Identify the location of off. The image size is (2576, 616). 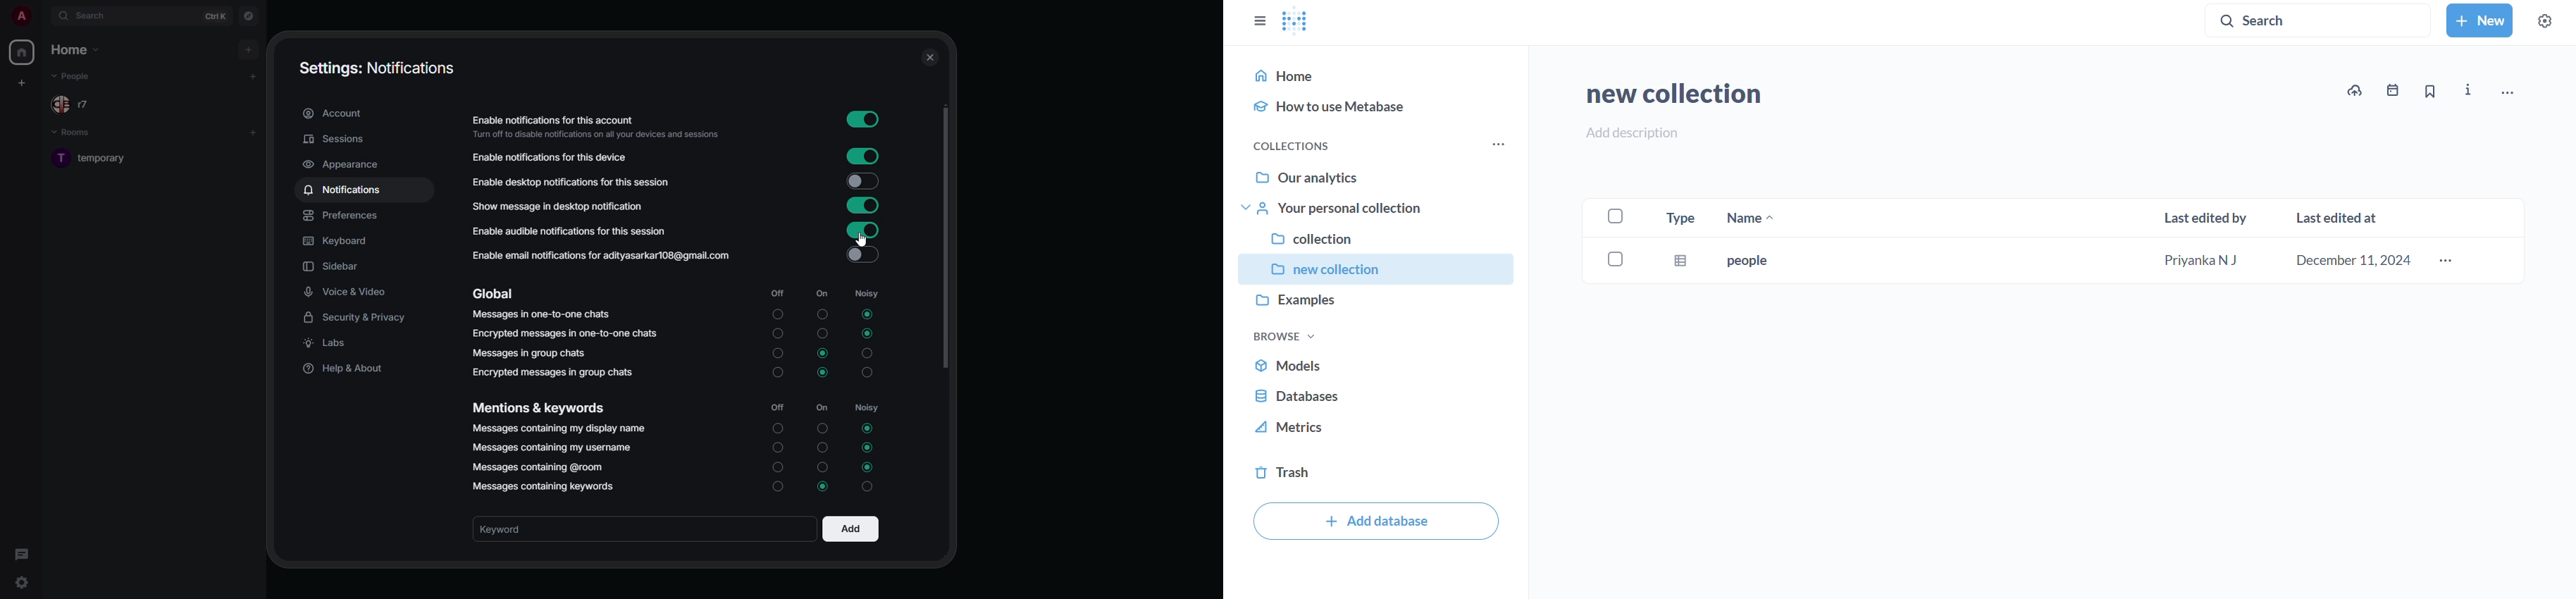
(777, 487).